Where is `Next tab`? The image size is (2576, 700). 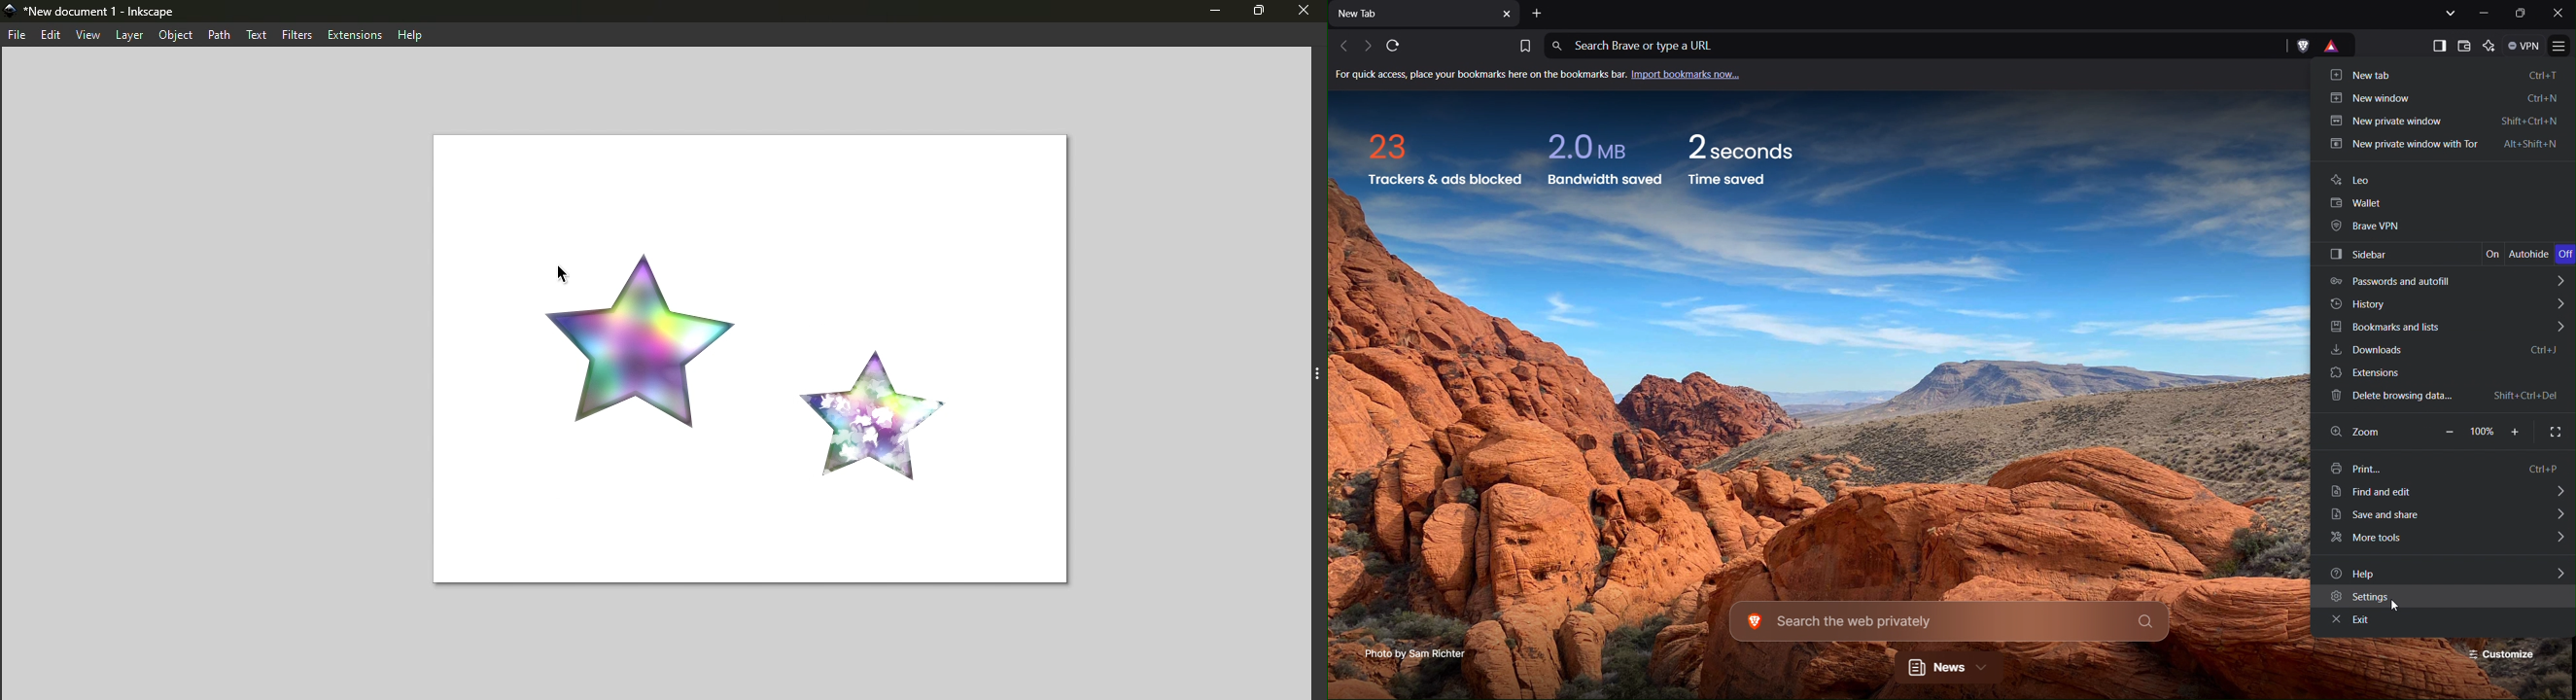 Next tab is located at coordinates (1366, 46).